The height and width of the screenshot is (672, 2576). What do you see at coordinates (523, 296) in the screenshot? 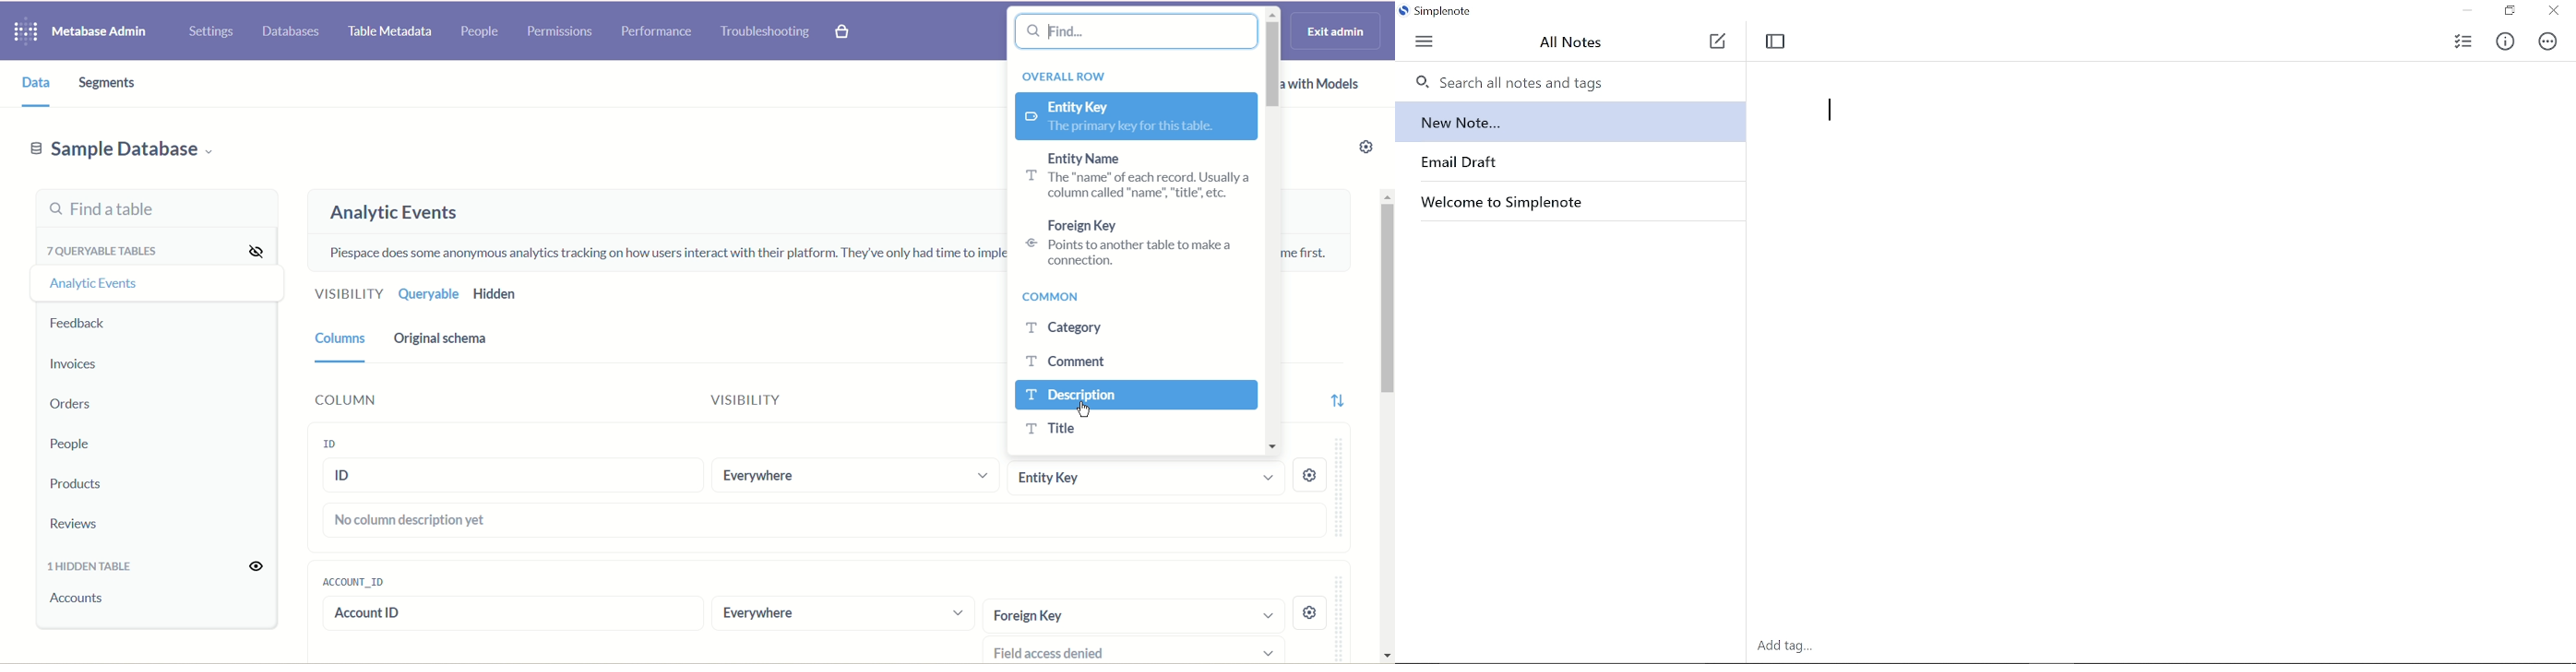
I see `hidden` at bounding box center [523, 296].